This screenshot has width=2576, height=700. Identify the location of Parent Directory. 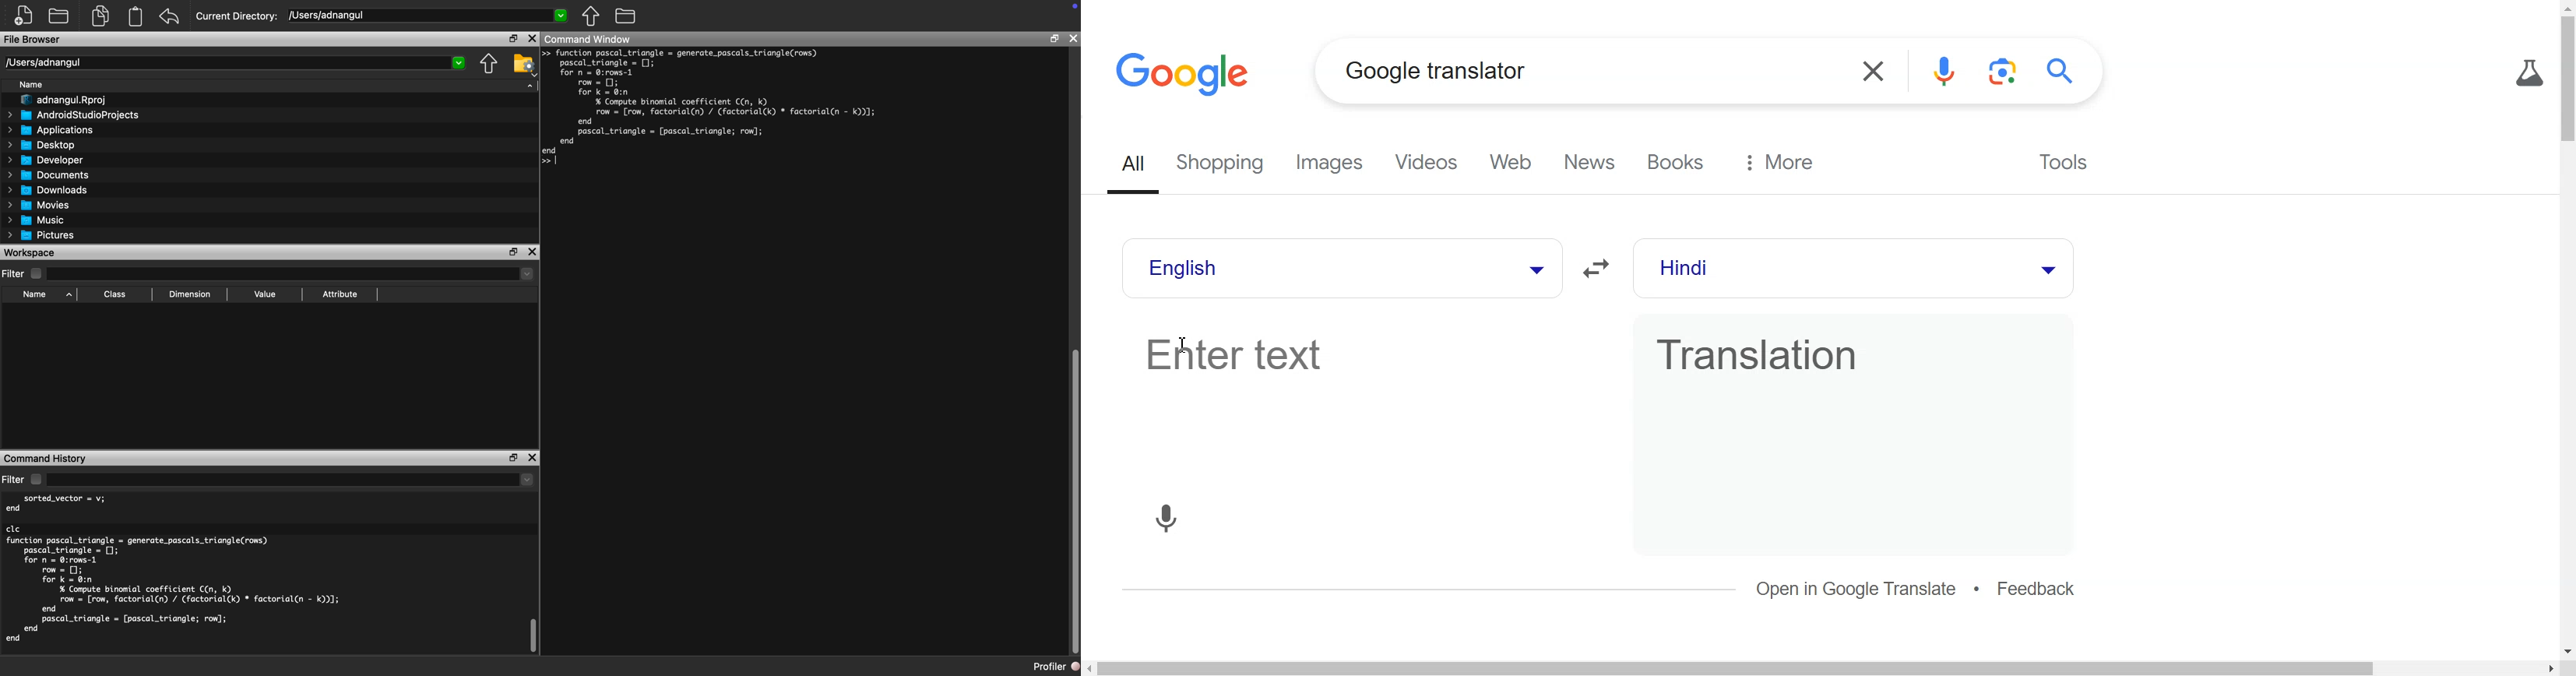
(488, 64).